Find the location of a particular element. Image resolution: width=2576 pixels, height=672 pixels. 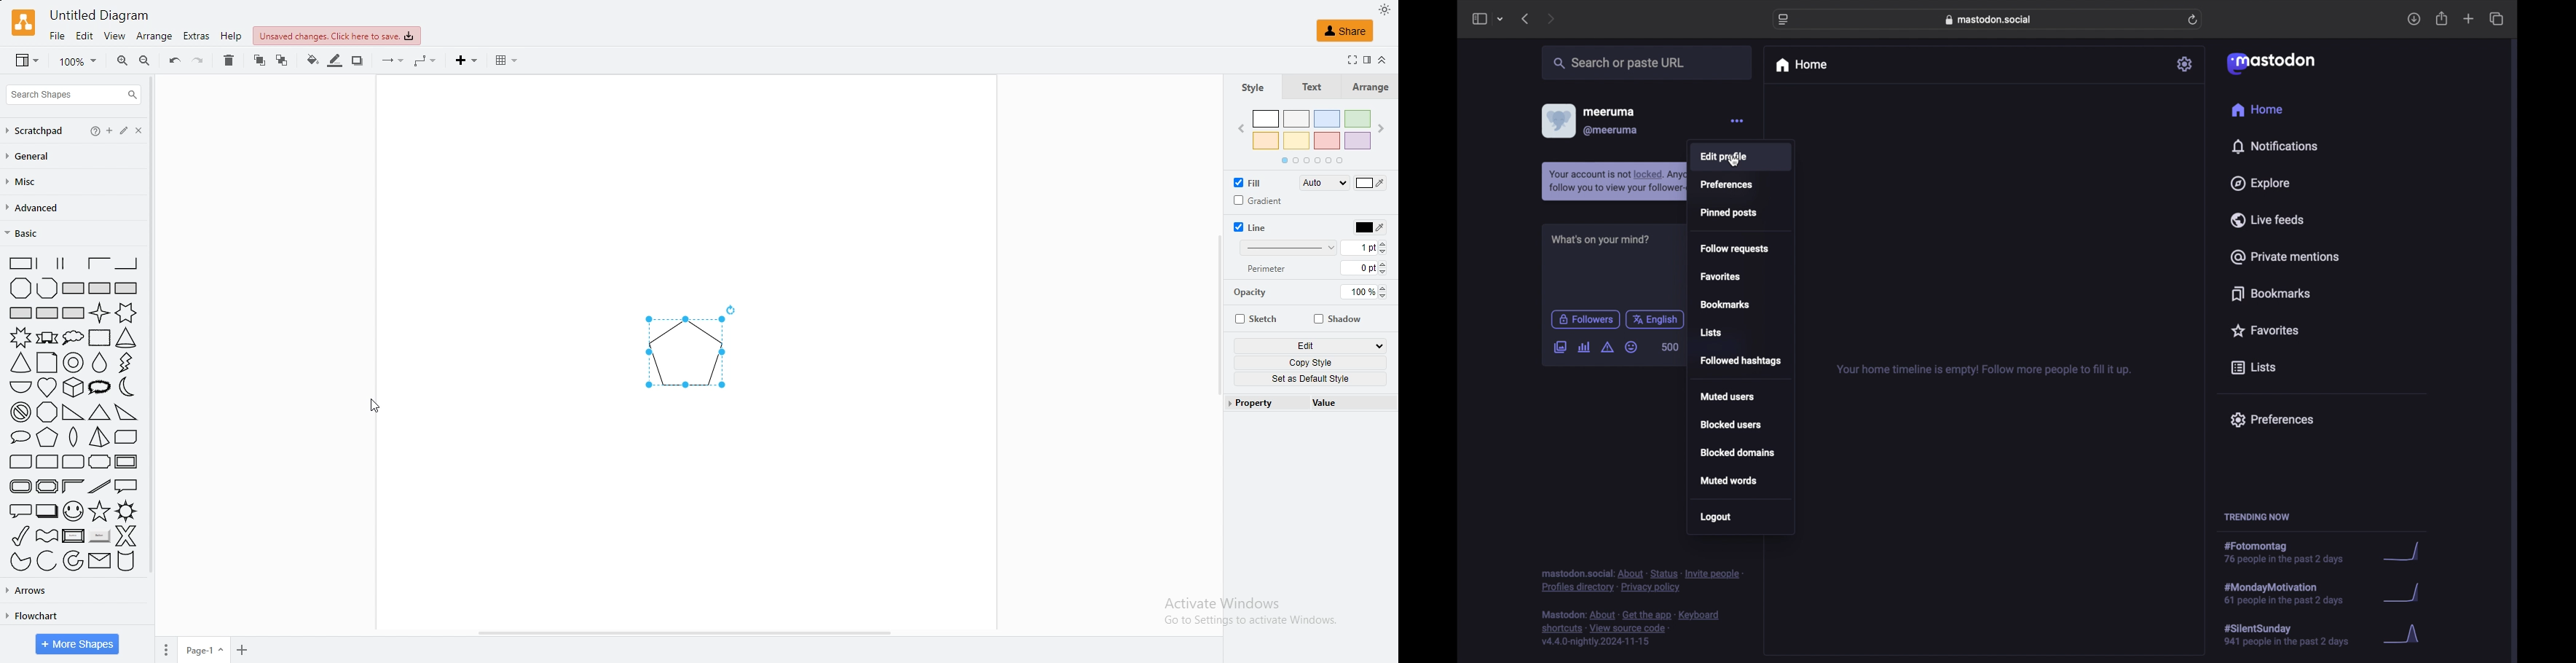

button is located at coordinates (73, 536).